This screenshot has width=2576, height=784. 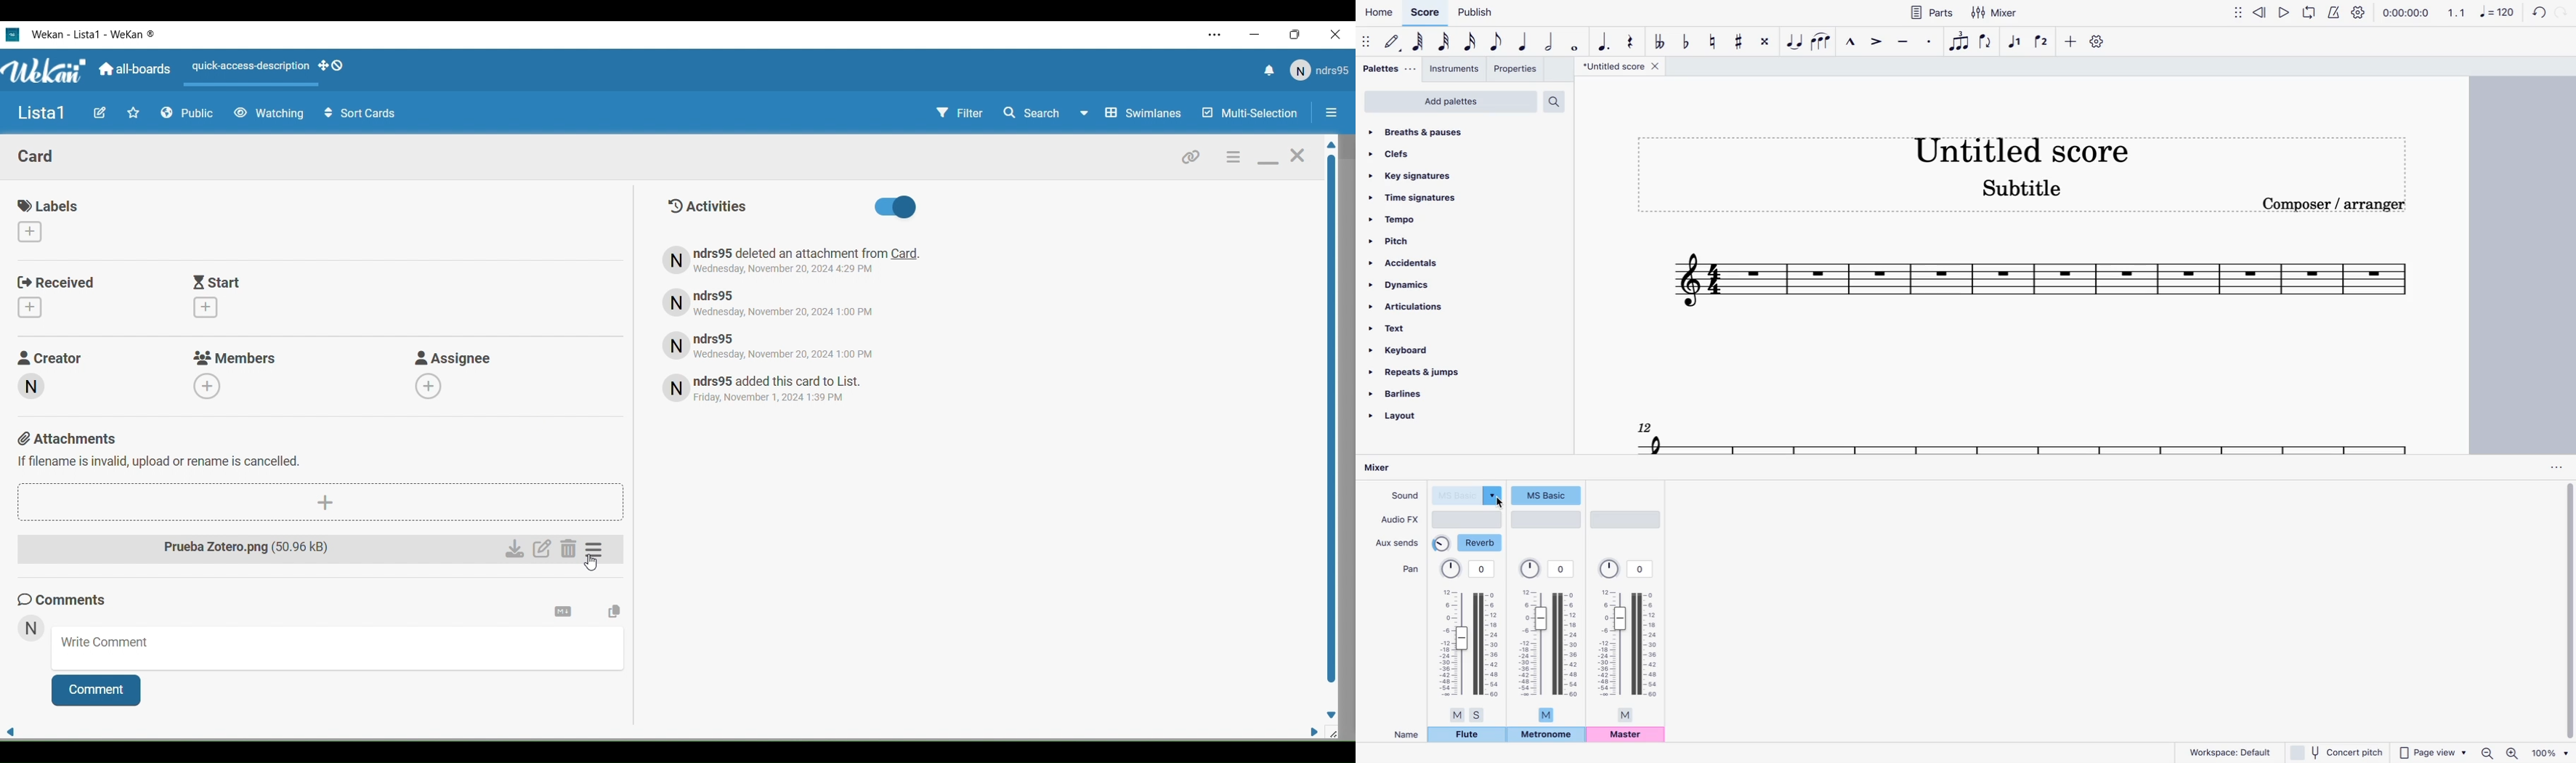 What do you see at coordinates (1848, 41) in the screenshot?
I see `marcato` at bounding box center [1848, 41].